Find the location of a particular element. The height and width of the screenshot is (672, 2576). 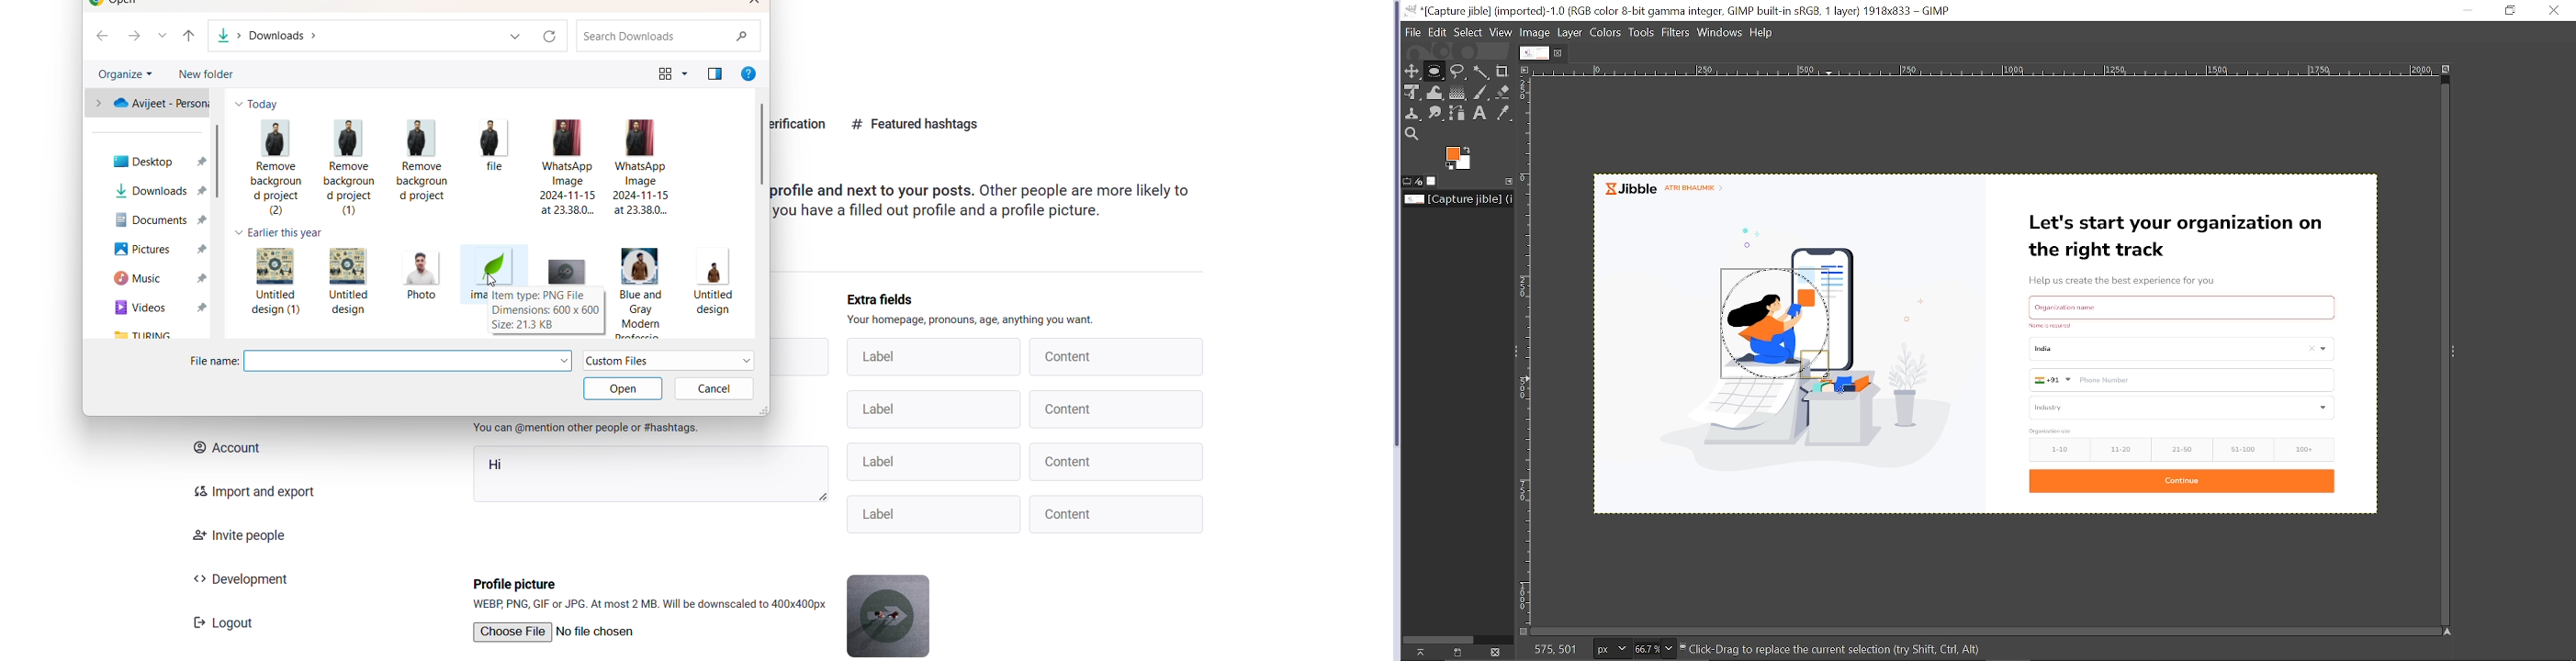

Logout is located at coordinates (227, 624).